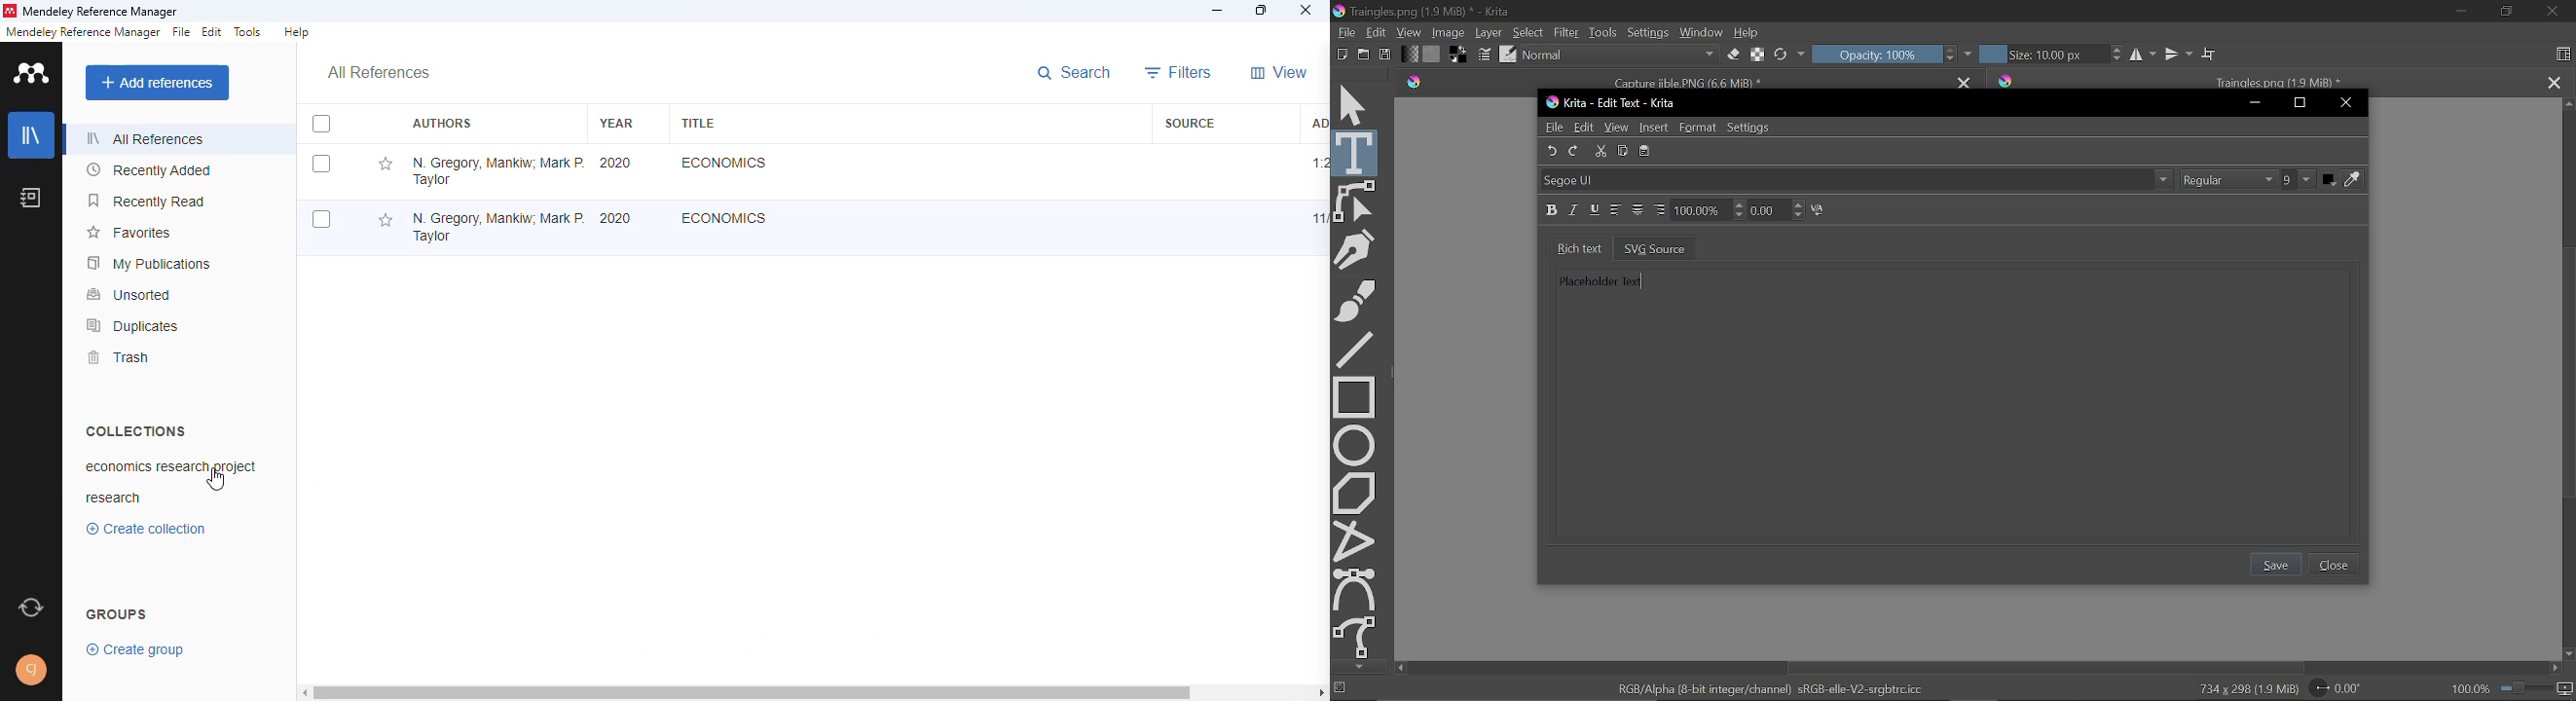 This screenshot has height=728, width=2576. I want to click on Horizontal scrollbar, so click(2042, 665).